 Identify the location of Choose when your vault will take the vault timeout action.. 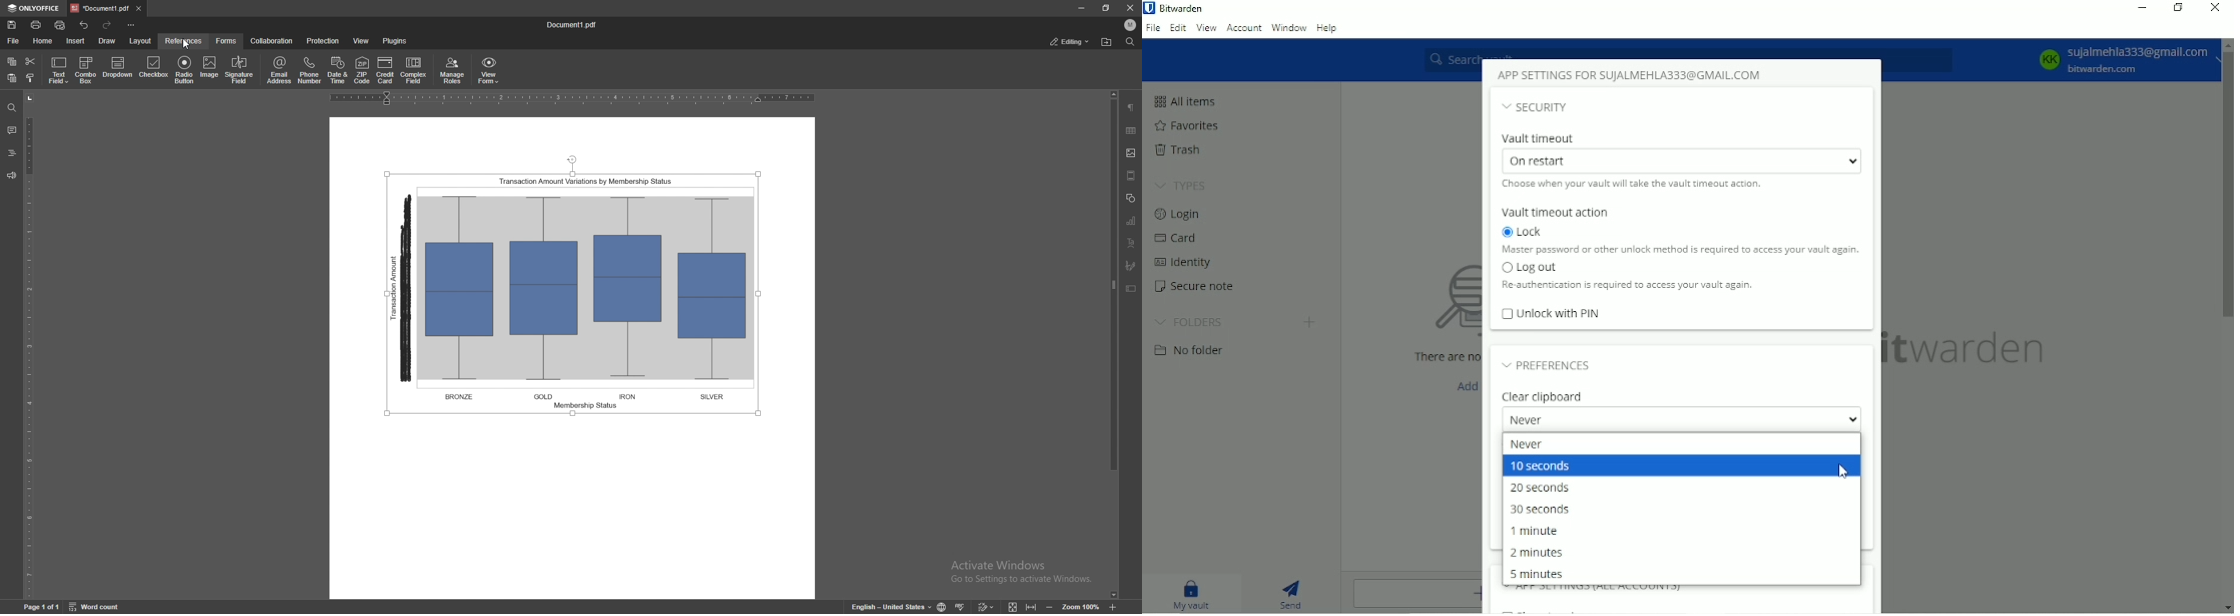
(1634, 189).